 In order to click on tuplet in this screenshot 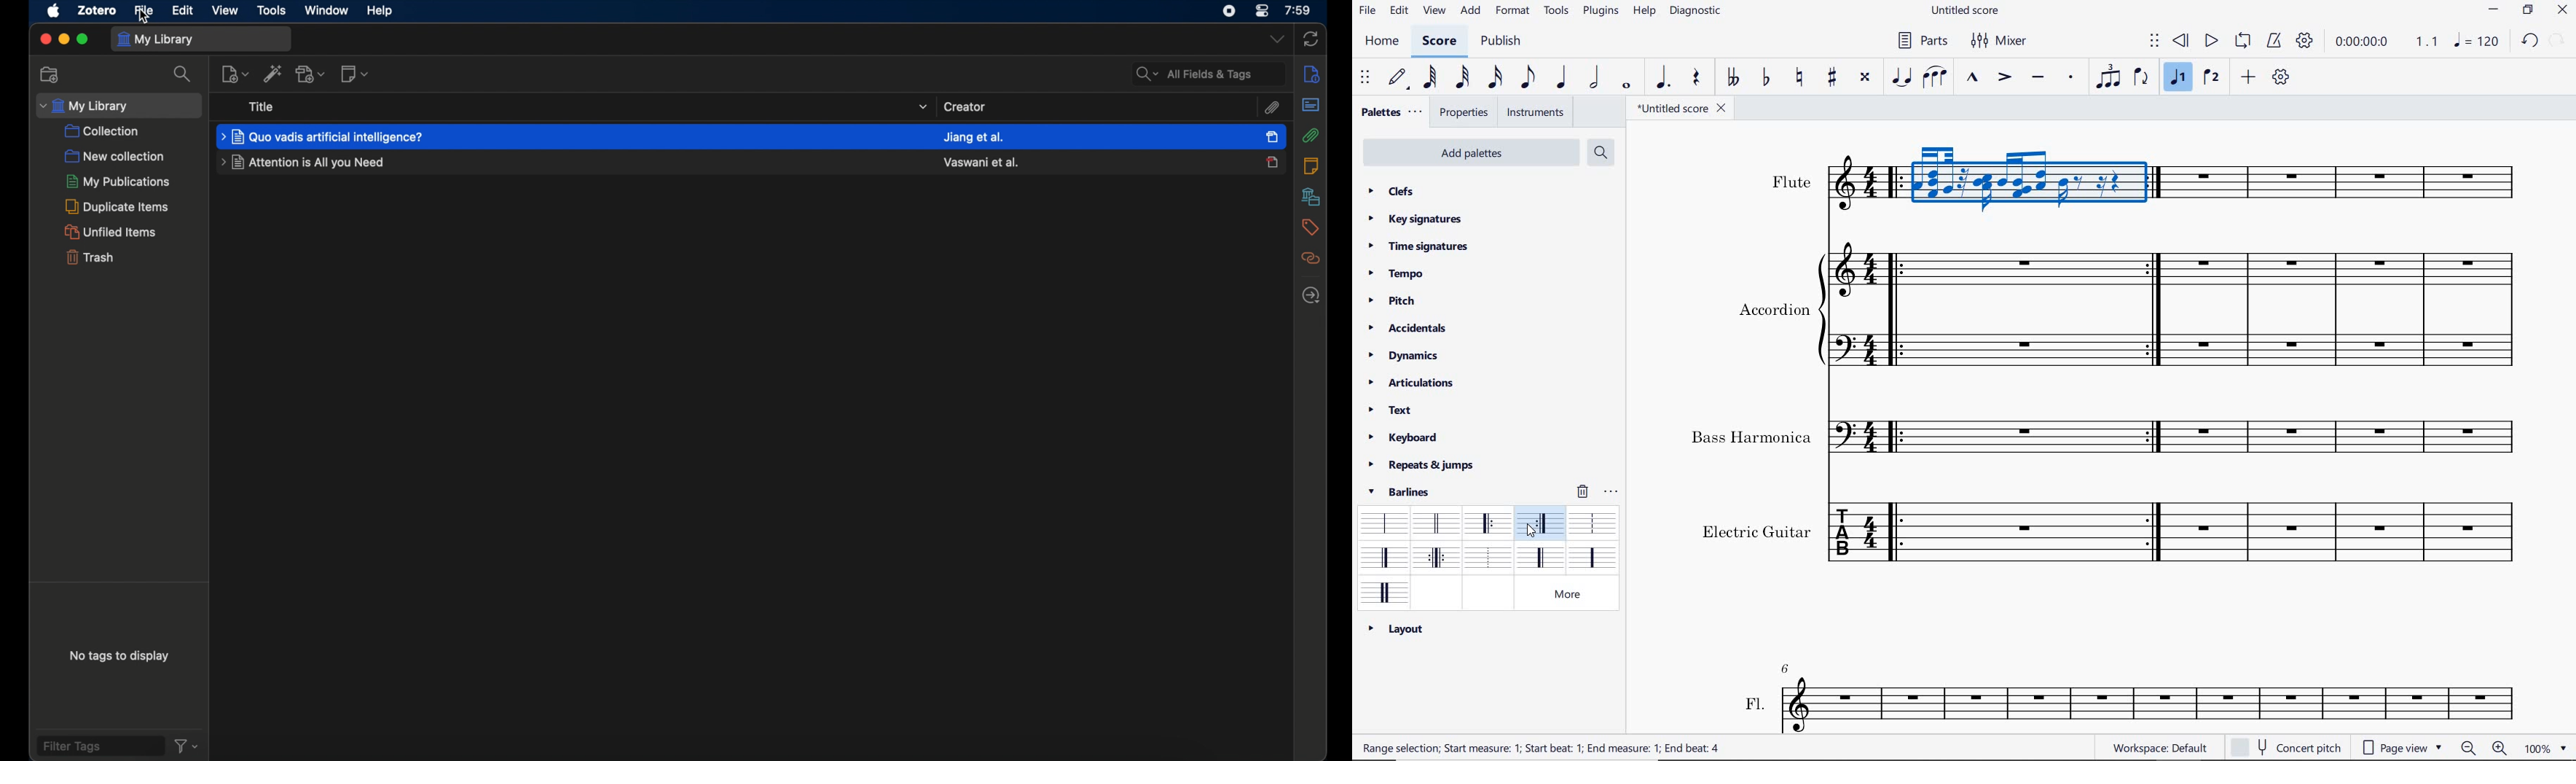, I will do `click(2109, 78)`.